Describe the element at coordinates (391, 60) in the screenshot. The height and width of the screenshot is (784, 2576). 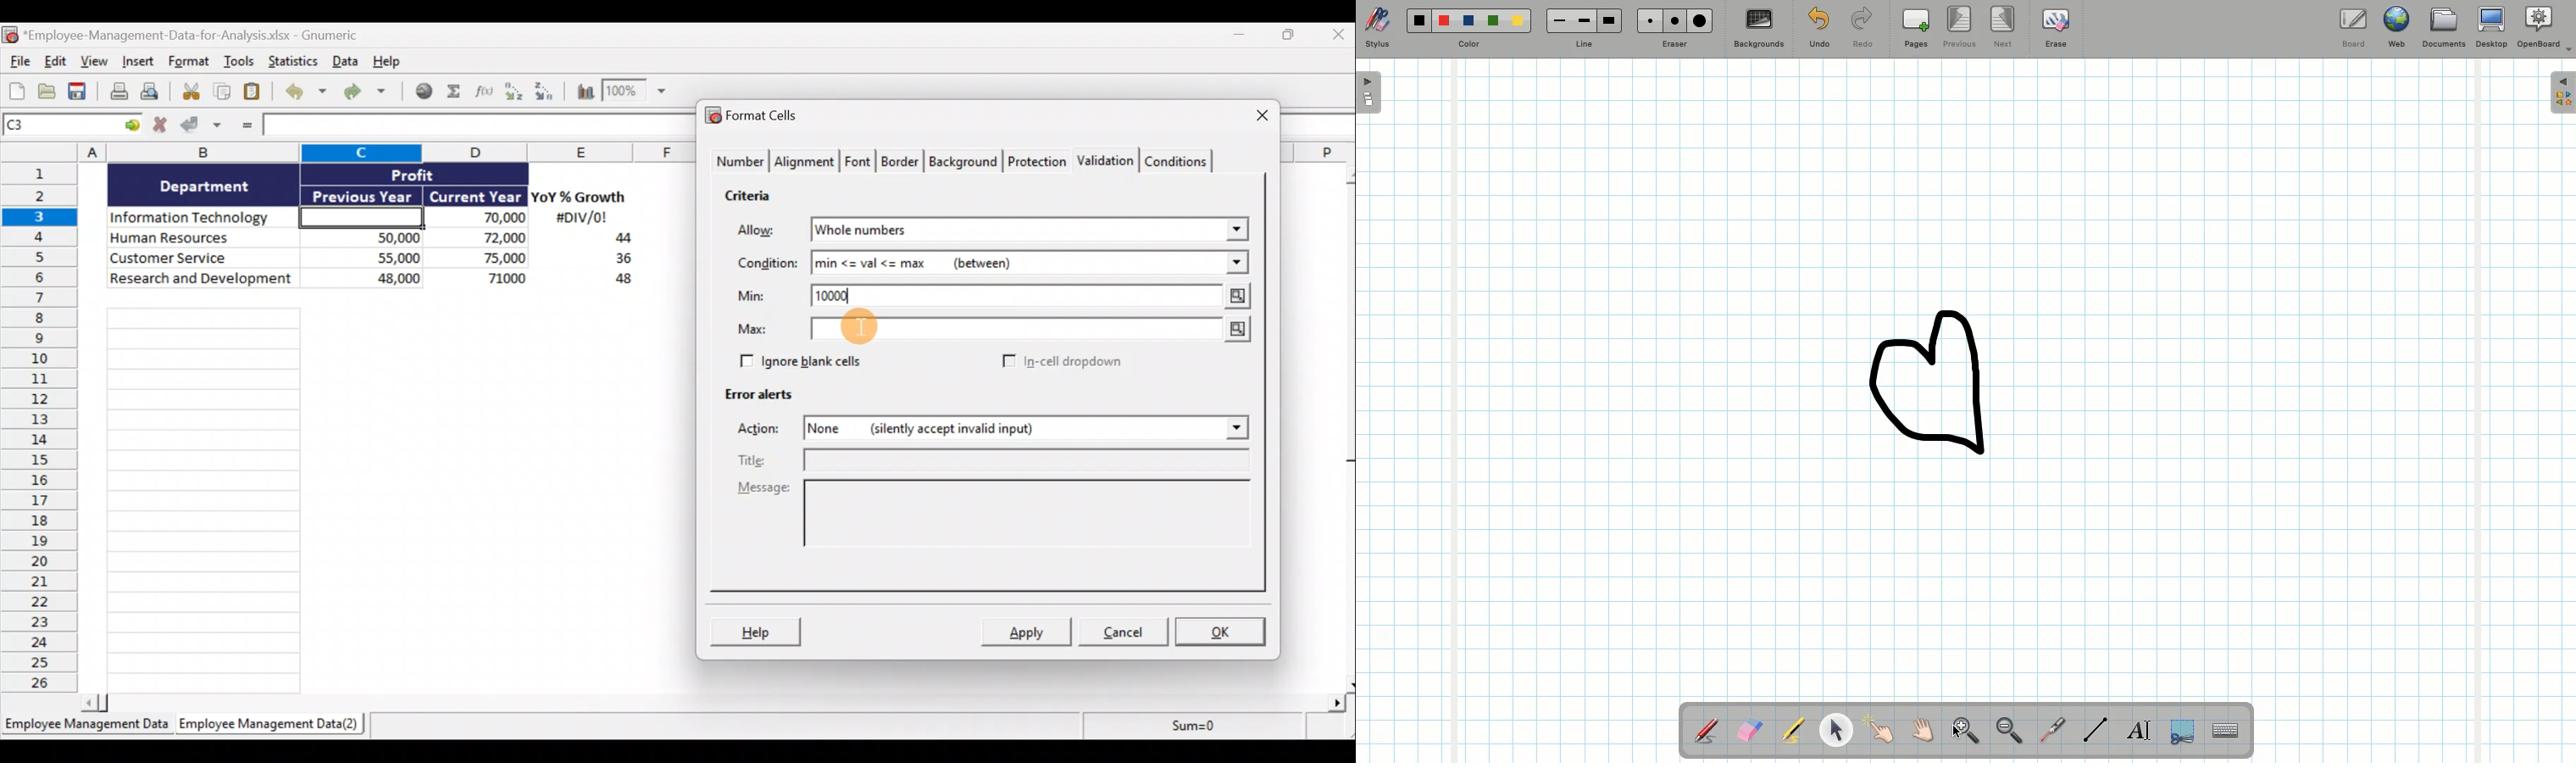
I see `Help` at that location.